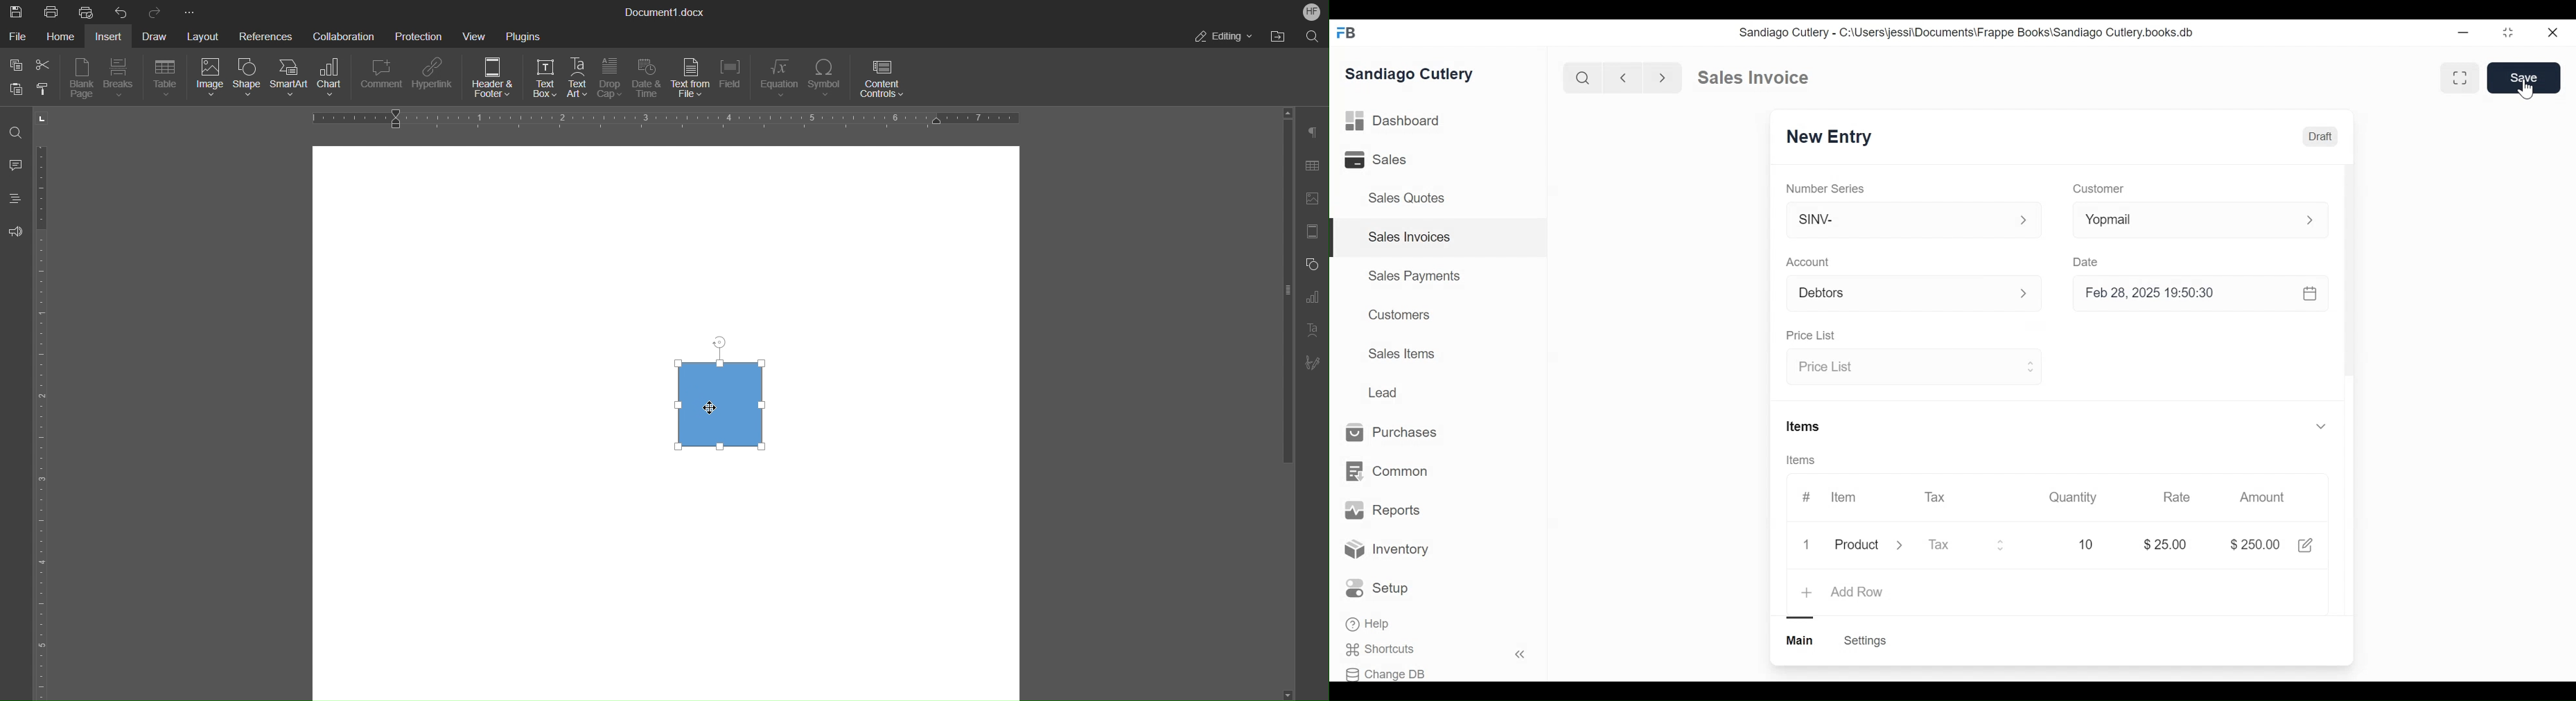 The image size is (2576, 728). What do you see at coordinates (188, 10) in the screenshot?
I see `More` at bounding box center [188, 10].